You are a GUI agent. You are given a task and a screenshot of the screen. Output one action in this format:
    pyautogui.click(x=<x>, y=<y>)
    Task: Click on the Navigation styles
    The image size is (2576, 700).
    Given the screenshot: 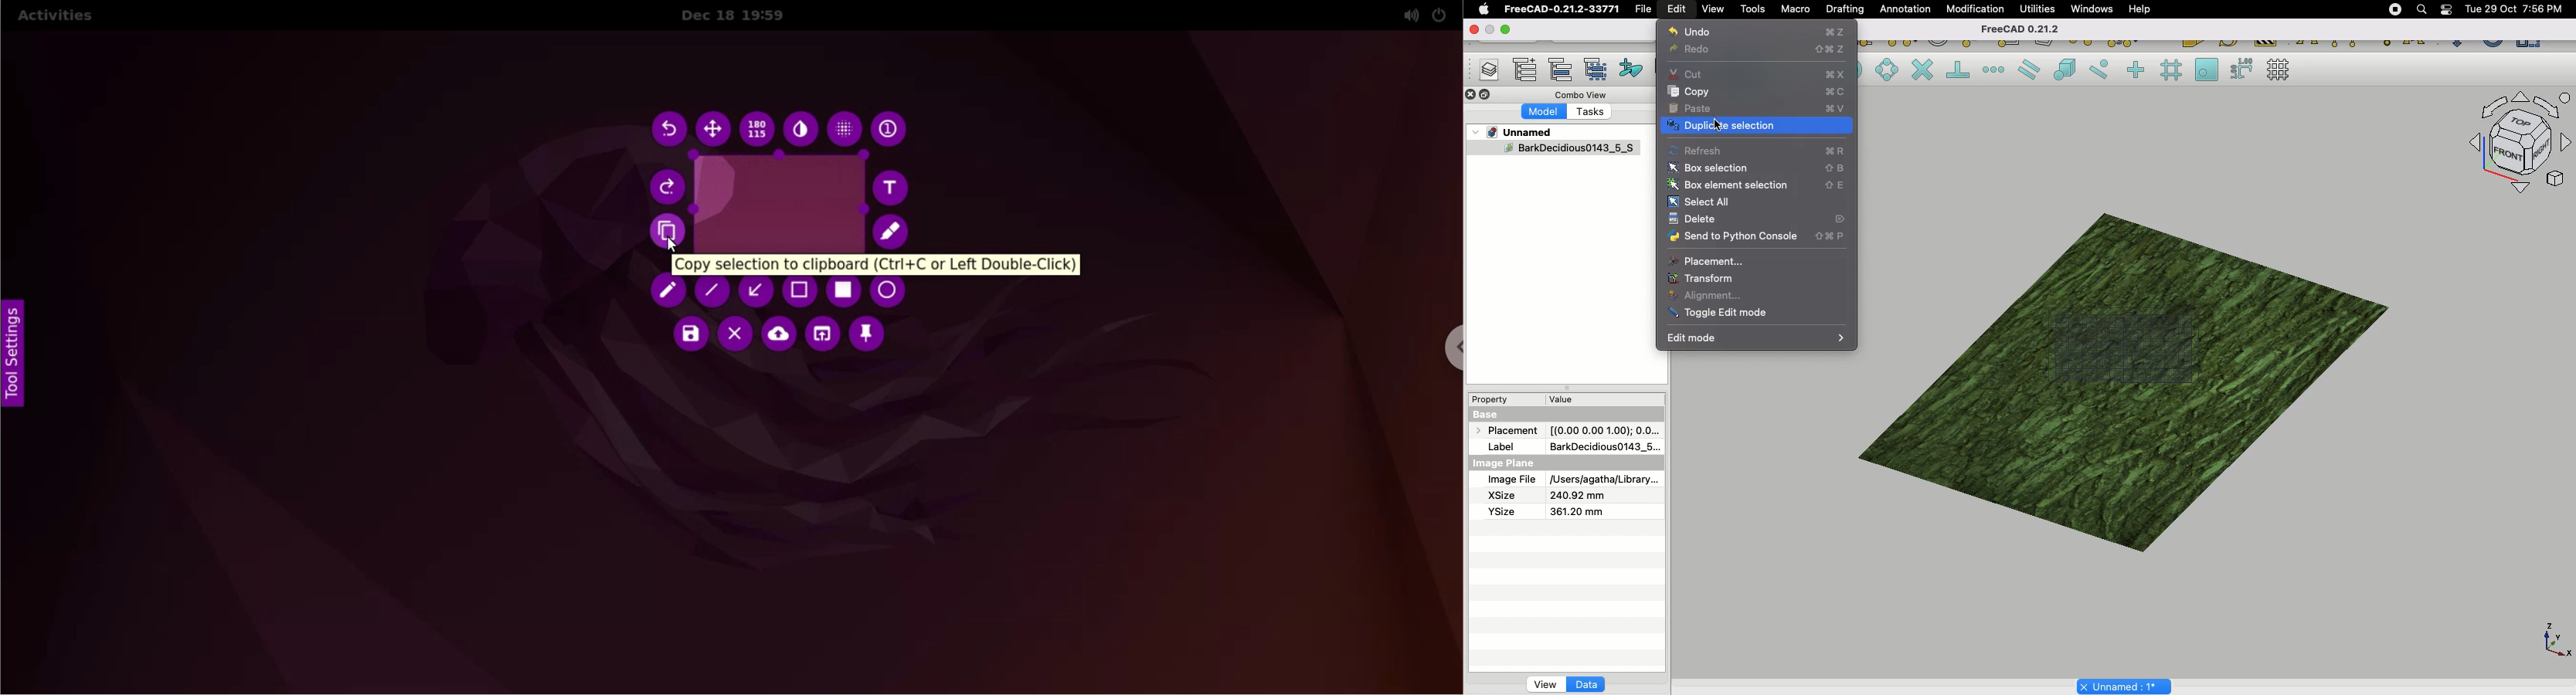 What is the action you would take?
    pyautogui.click(x=2519, y=145)
    